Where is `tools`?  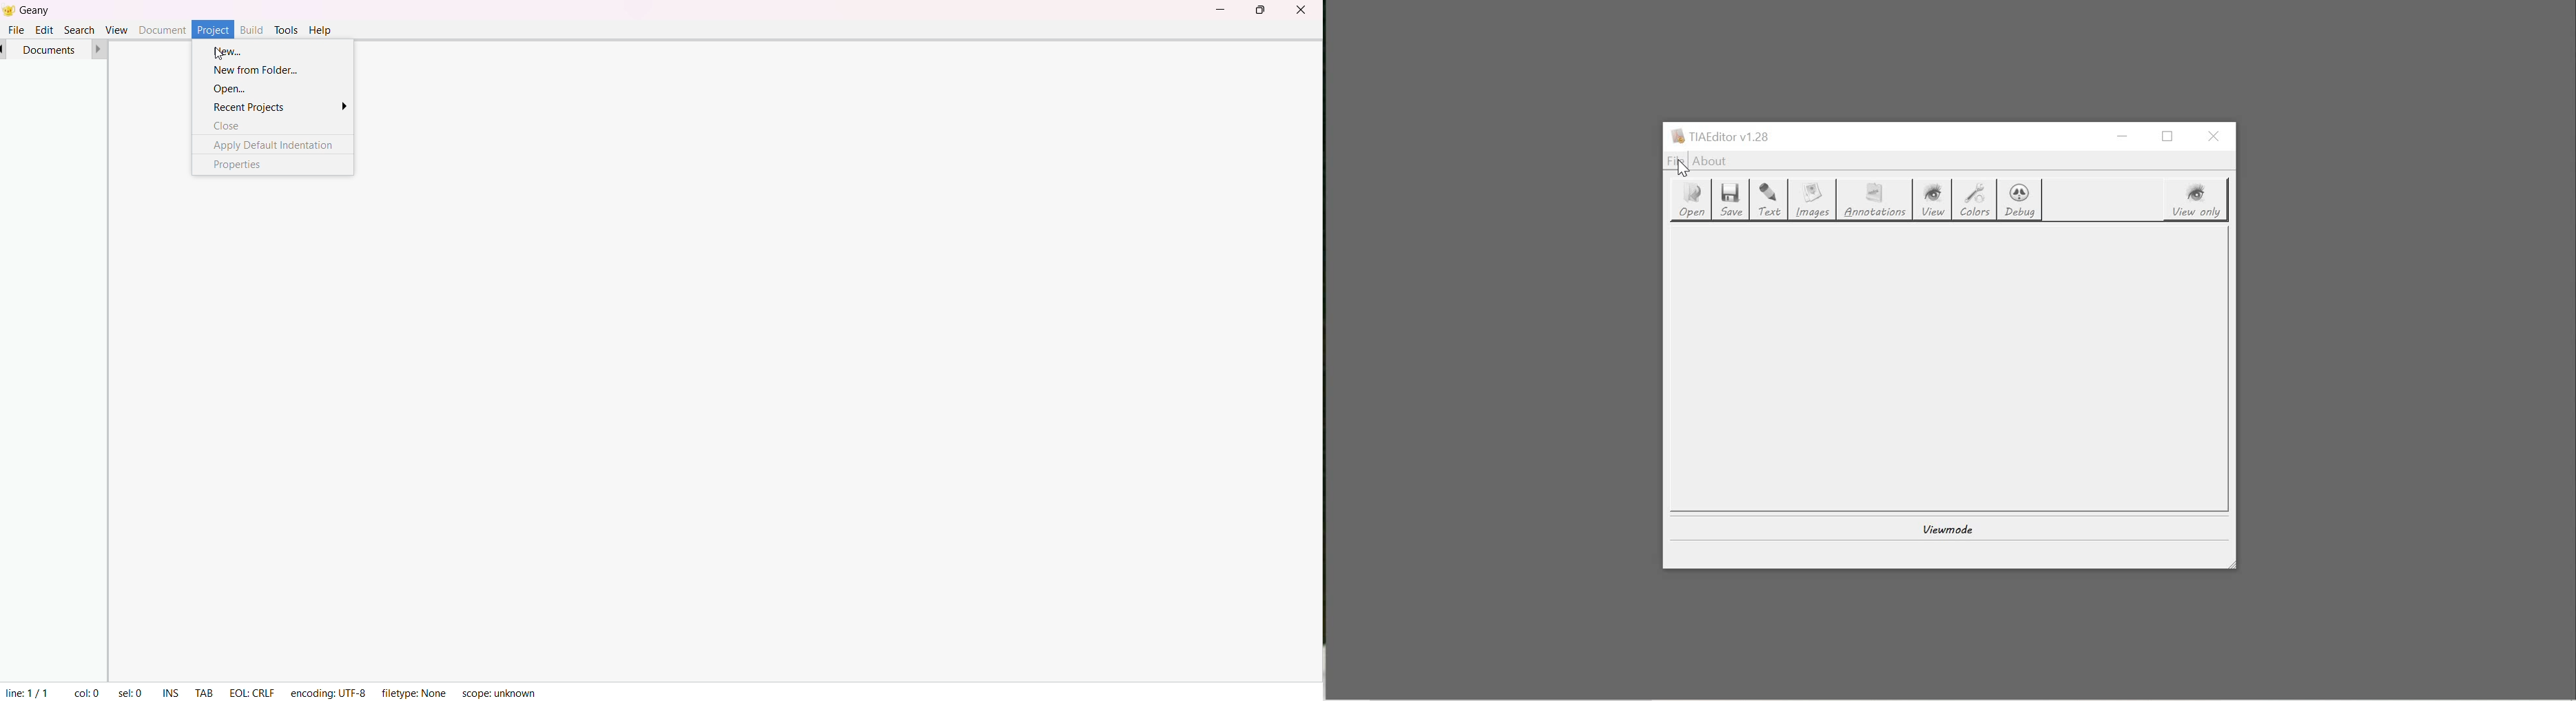
tools is located at coordinates (285, 30).